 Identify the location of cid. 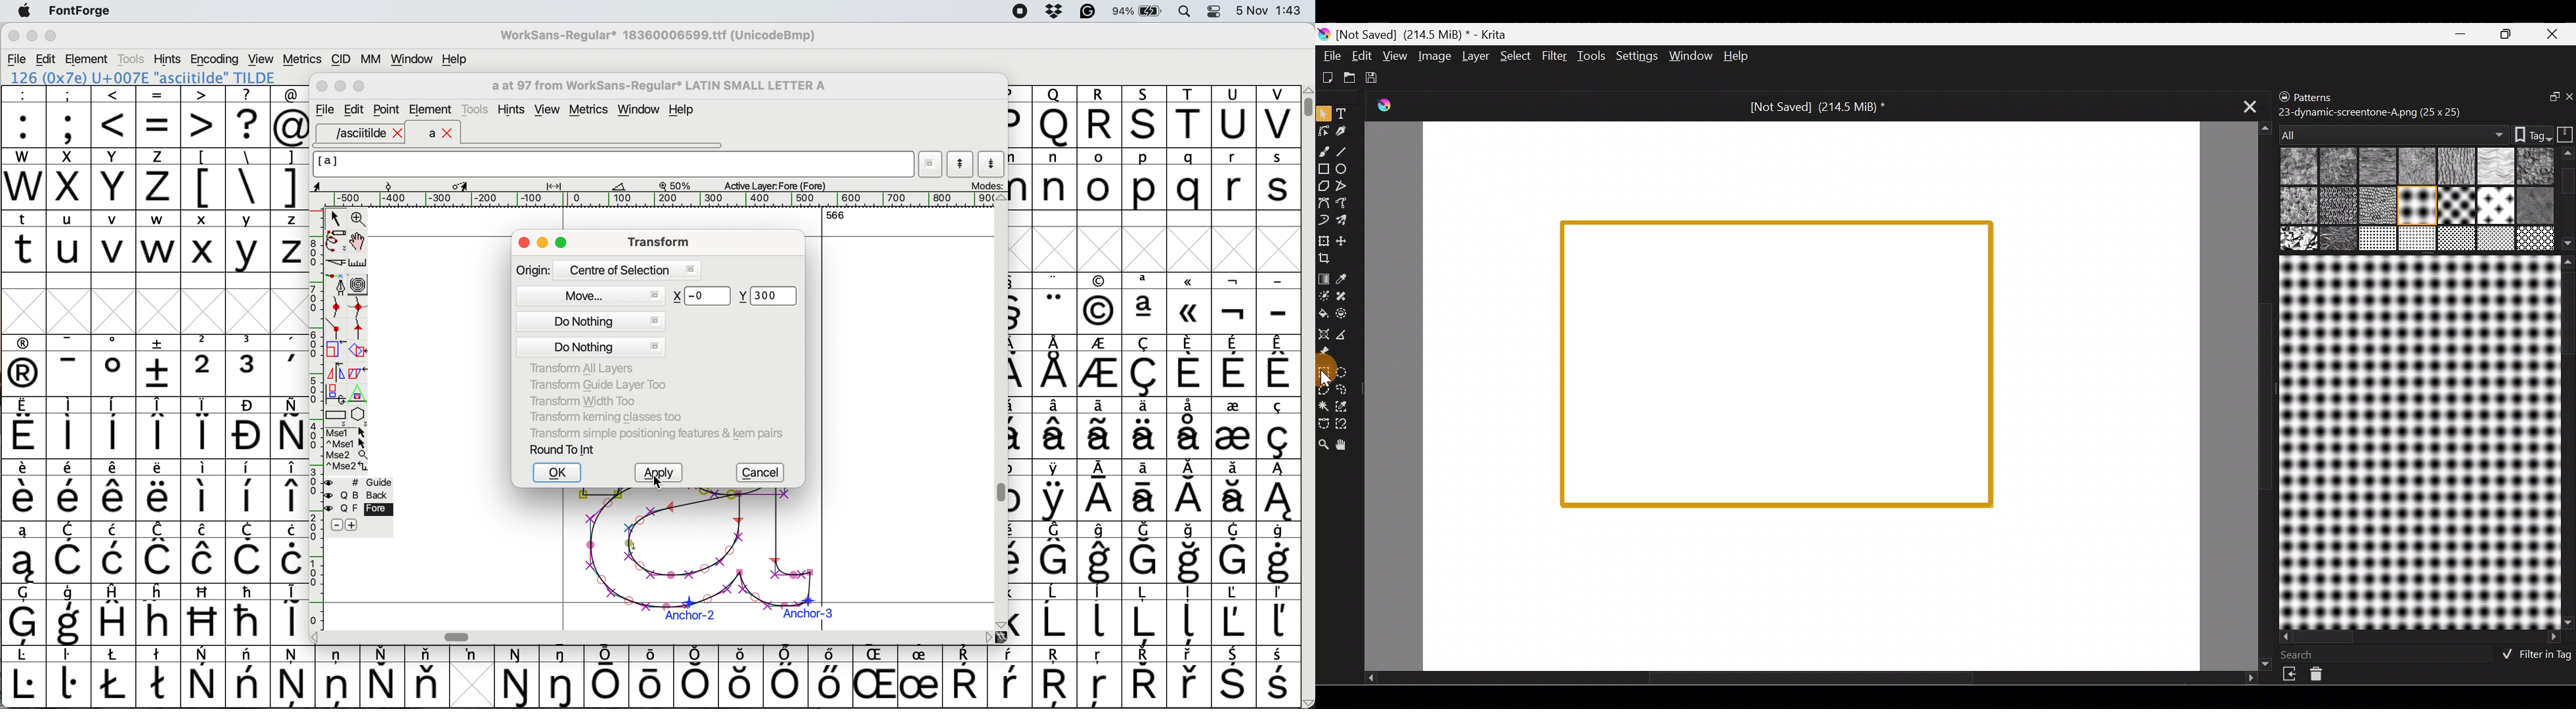
(340, 60).